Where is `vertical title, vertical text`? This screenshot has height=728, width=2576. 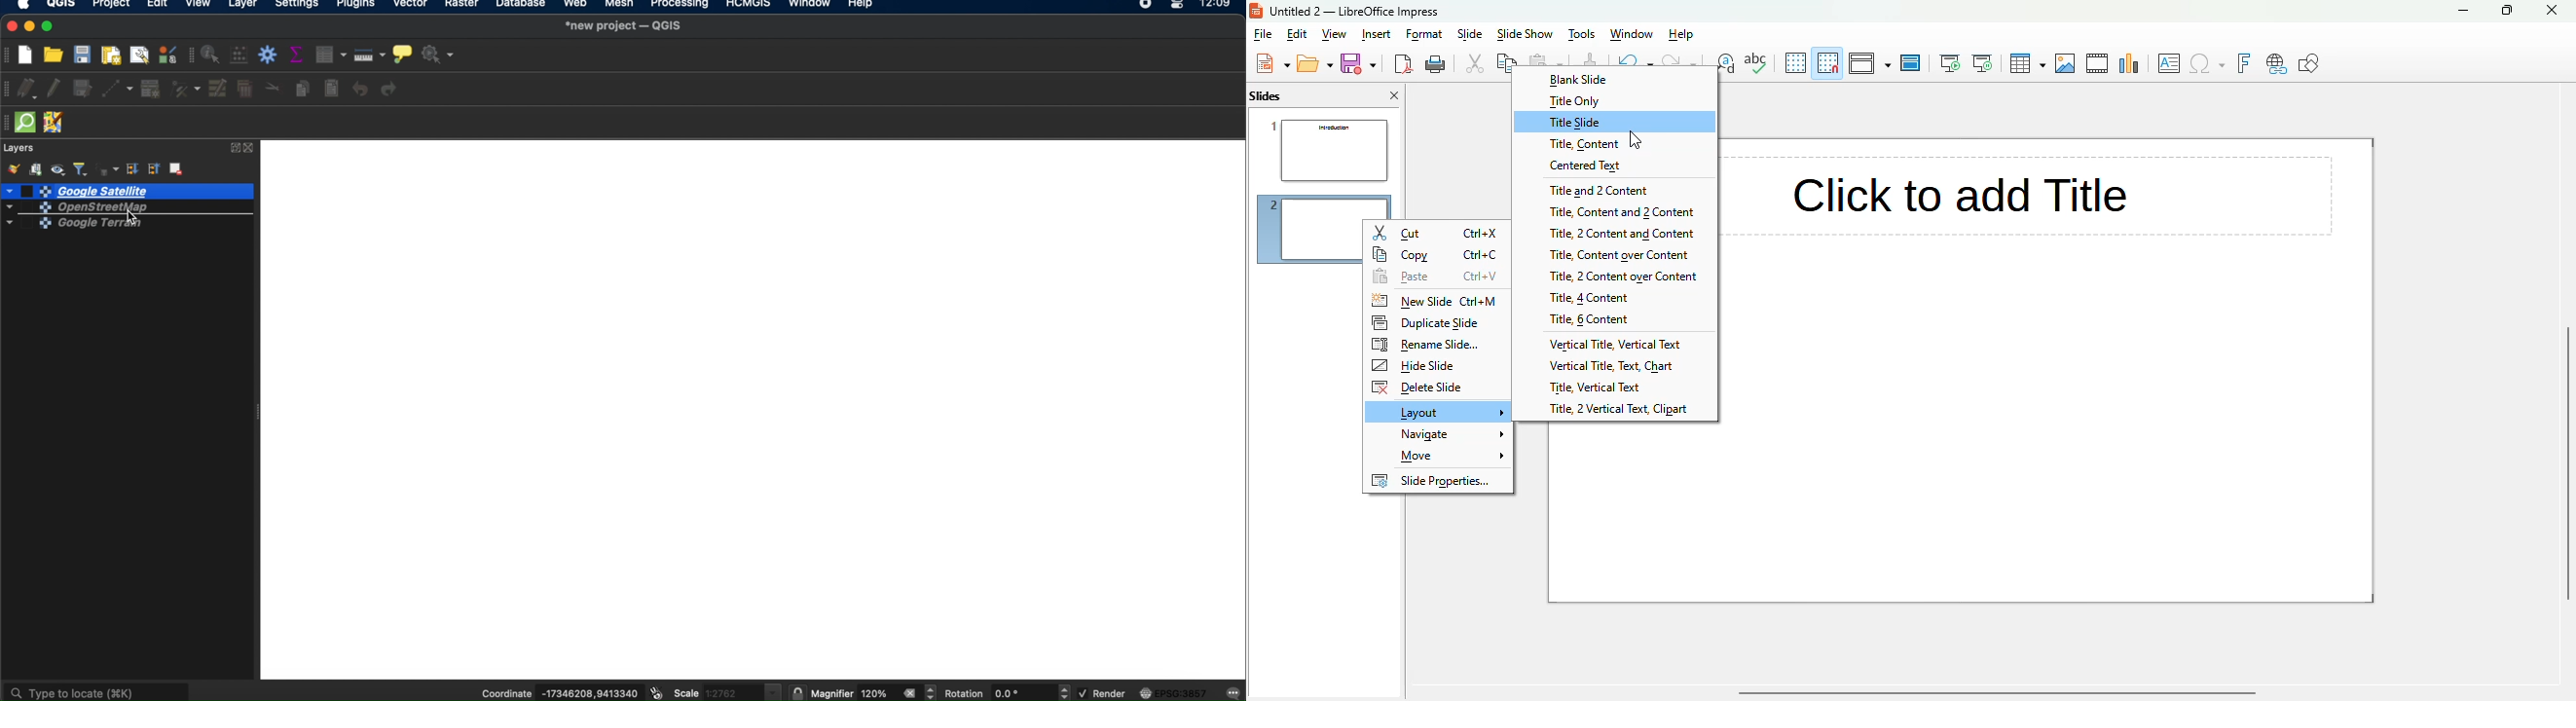
vertical title, vertical text is located at coordinates (1615, 343).